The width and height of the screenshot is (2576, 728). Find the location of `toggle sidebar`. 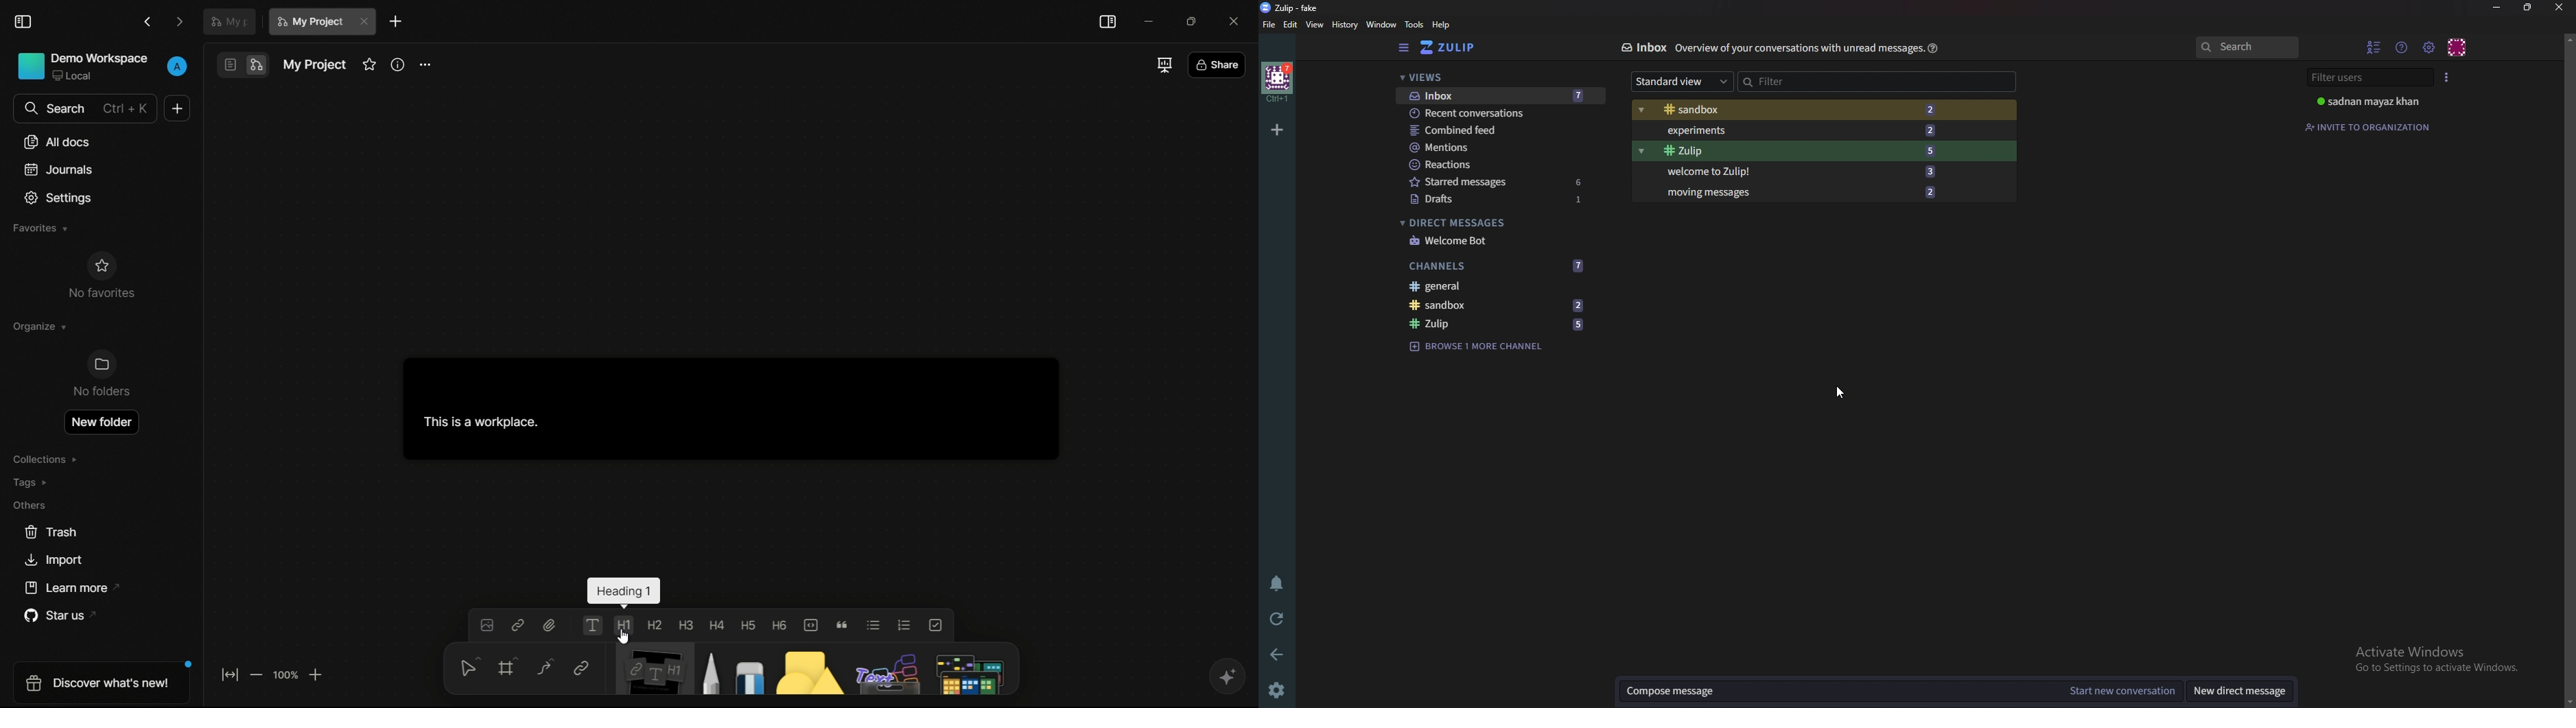

toggle sidebar is located at coordinates (1109, 22).